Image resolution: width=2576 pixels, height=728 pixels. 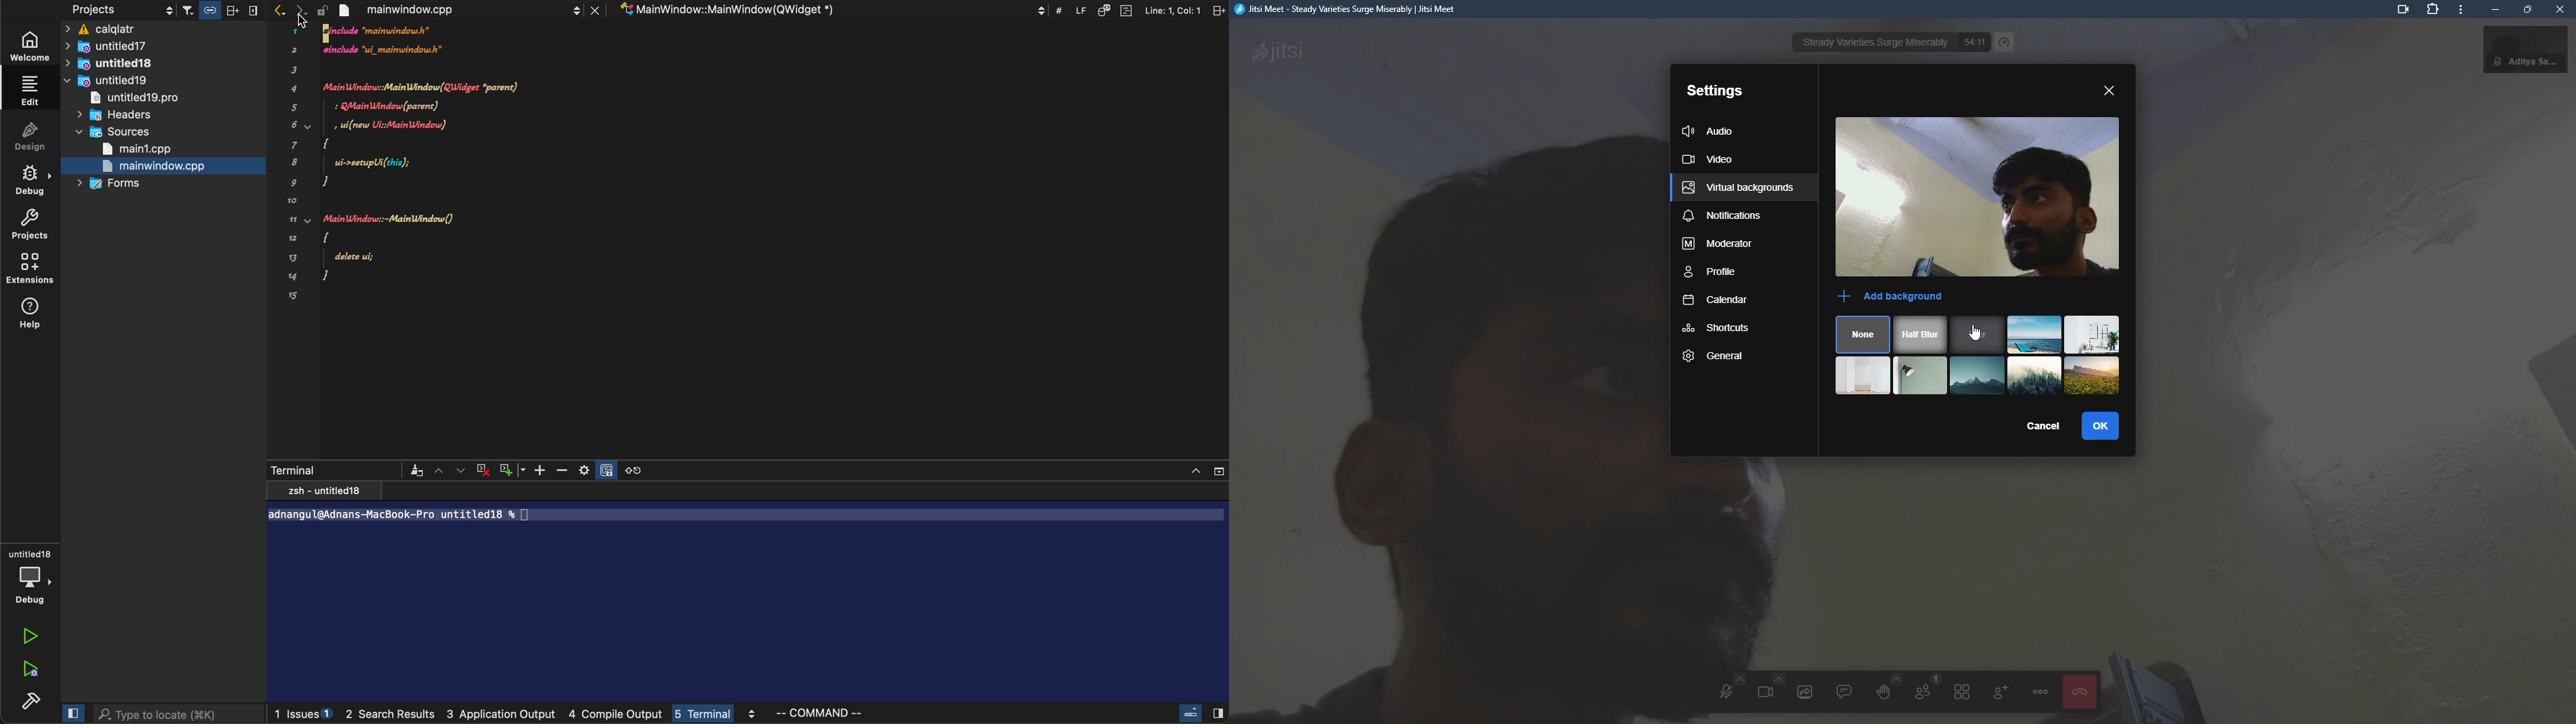 What do you see at coordinates (2035, 335) in the screenshot?
I see `scenery` at bounding box center [2035, 335].